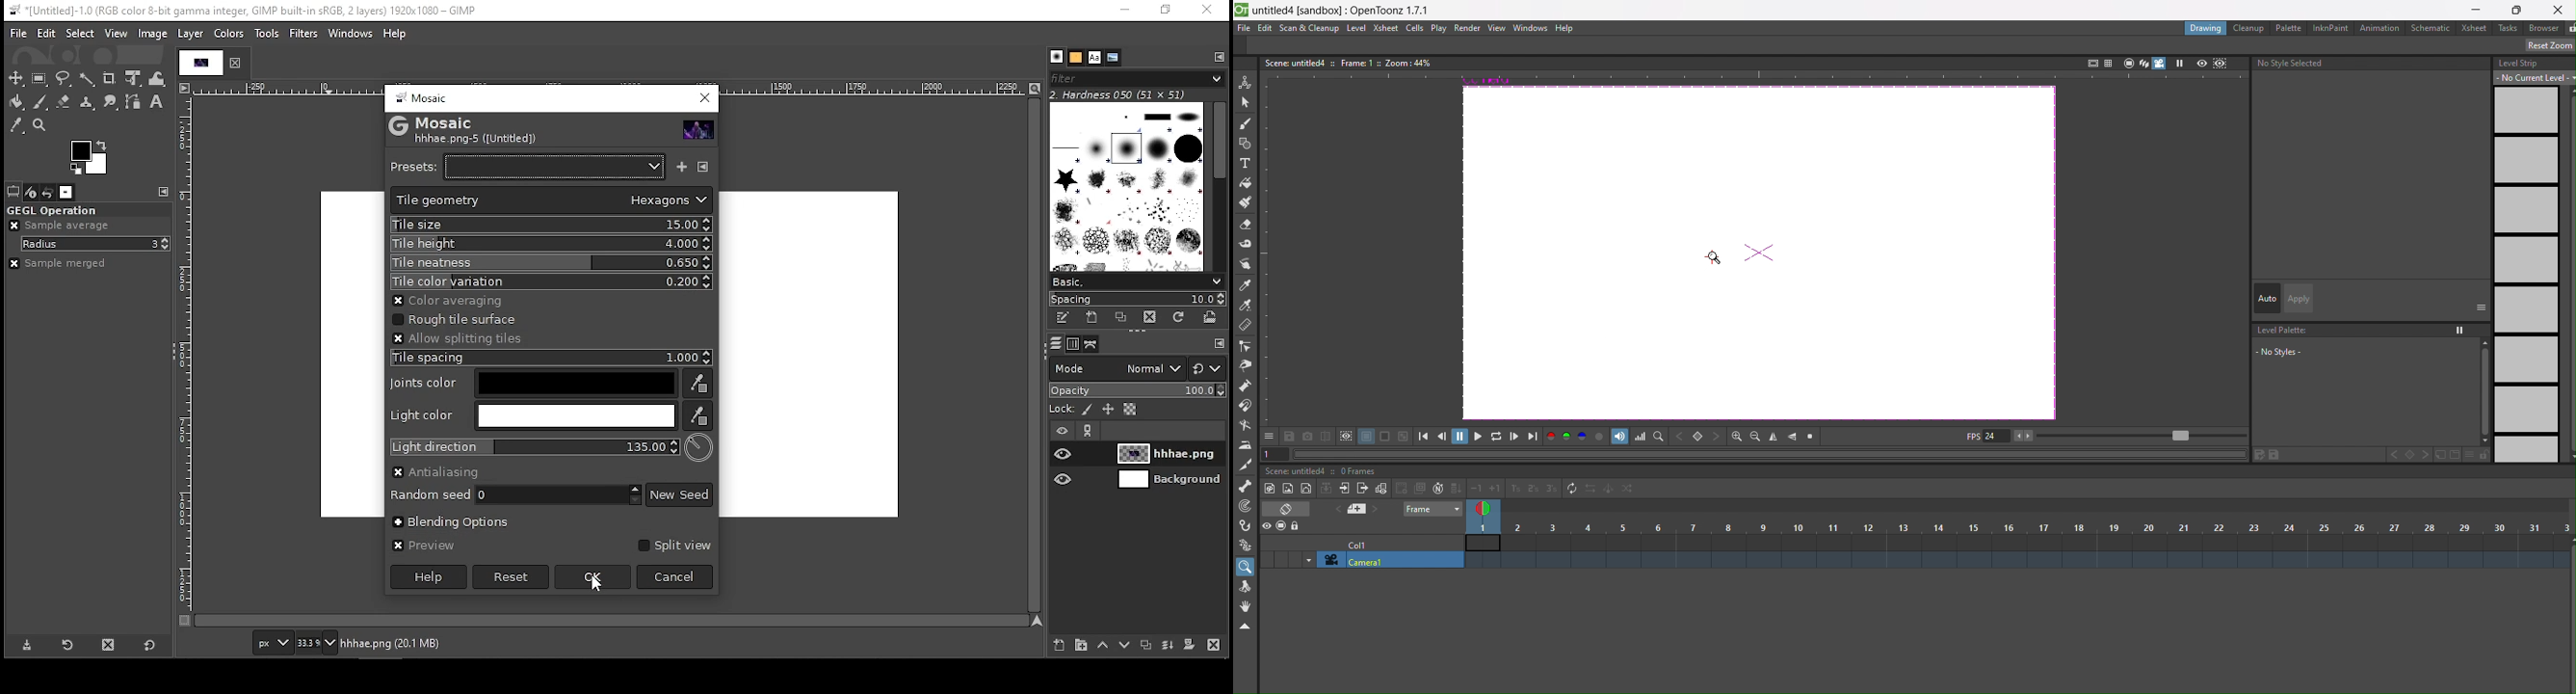 The width and height of the screenshot is (2576, 700). Describe the element at coordinates (66, 193) in the screenshot. I see `images` at that location.